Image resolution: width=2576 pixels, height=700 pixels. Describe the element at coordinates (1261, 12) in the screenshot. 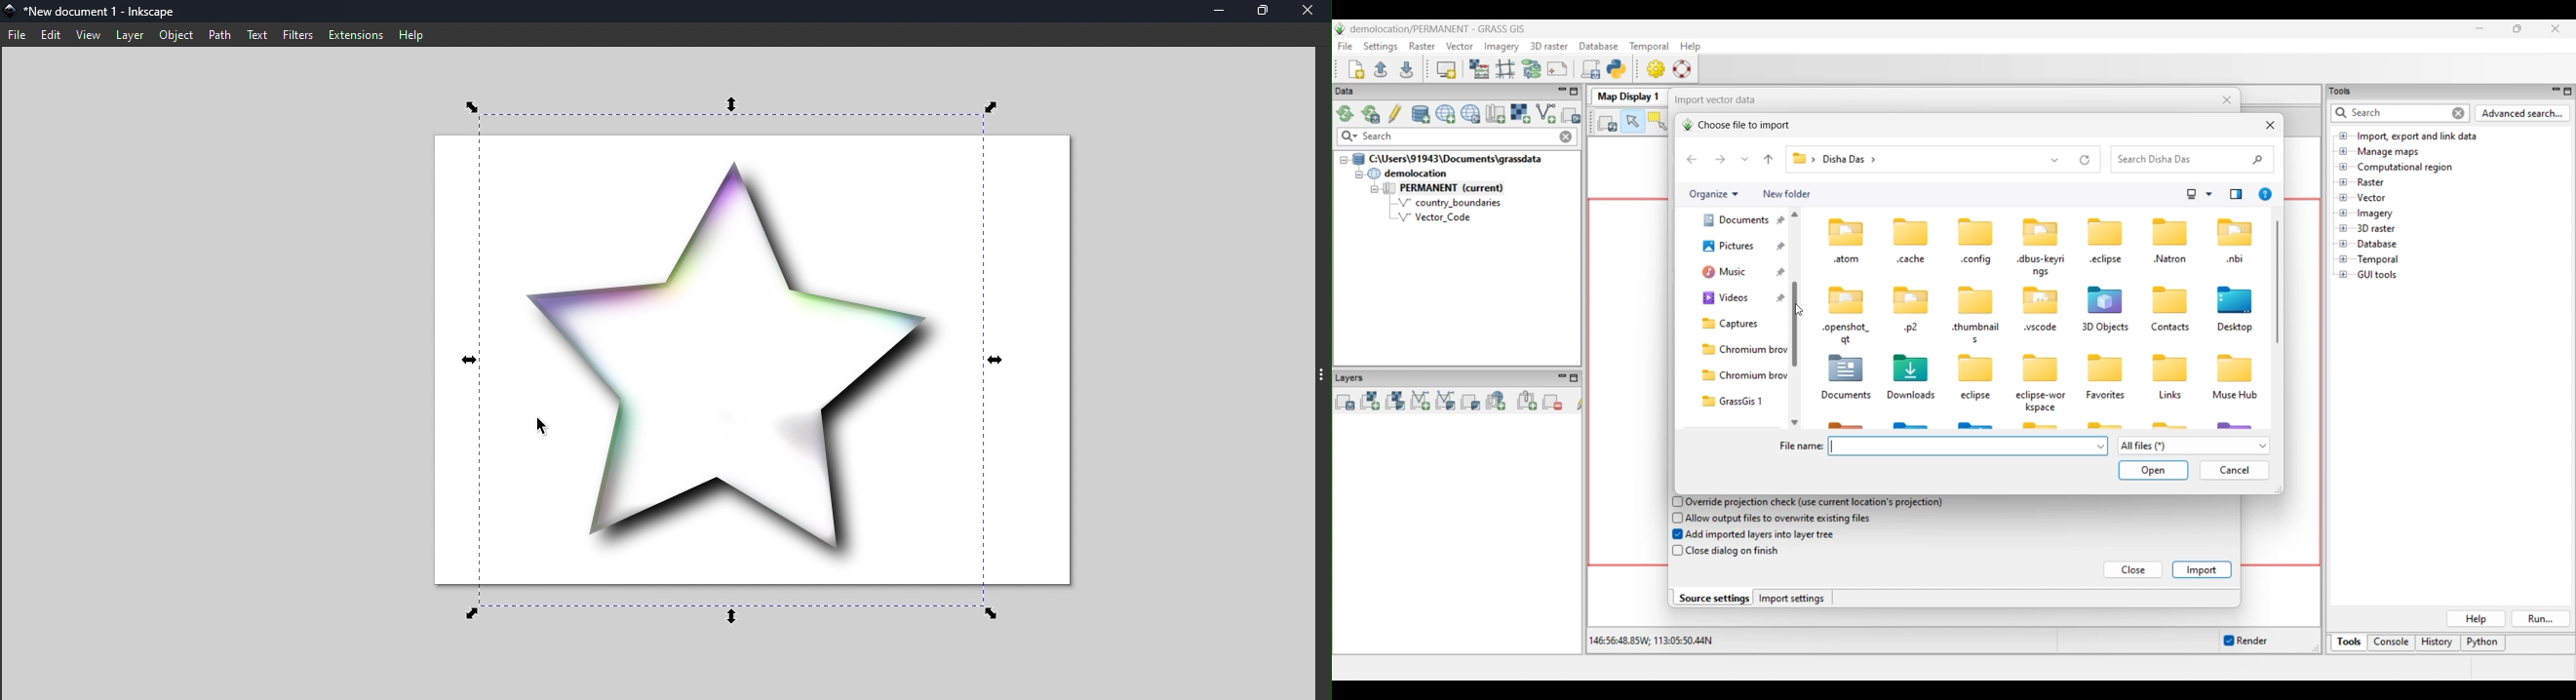

I see `Maximize` at that location.